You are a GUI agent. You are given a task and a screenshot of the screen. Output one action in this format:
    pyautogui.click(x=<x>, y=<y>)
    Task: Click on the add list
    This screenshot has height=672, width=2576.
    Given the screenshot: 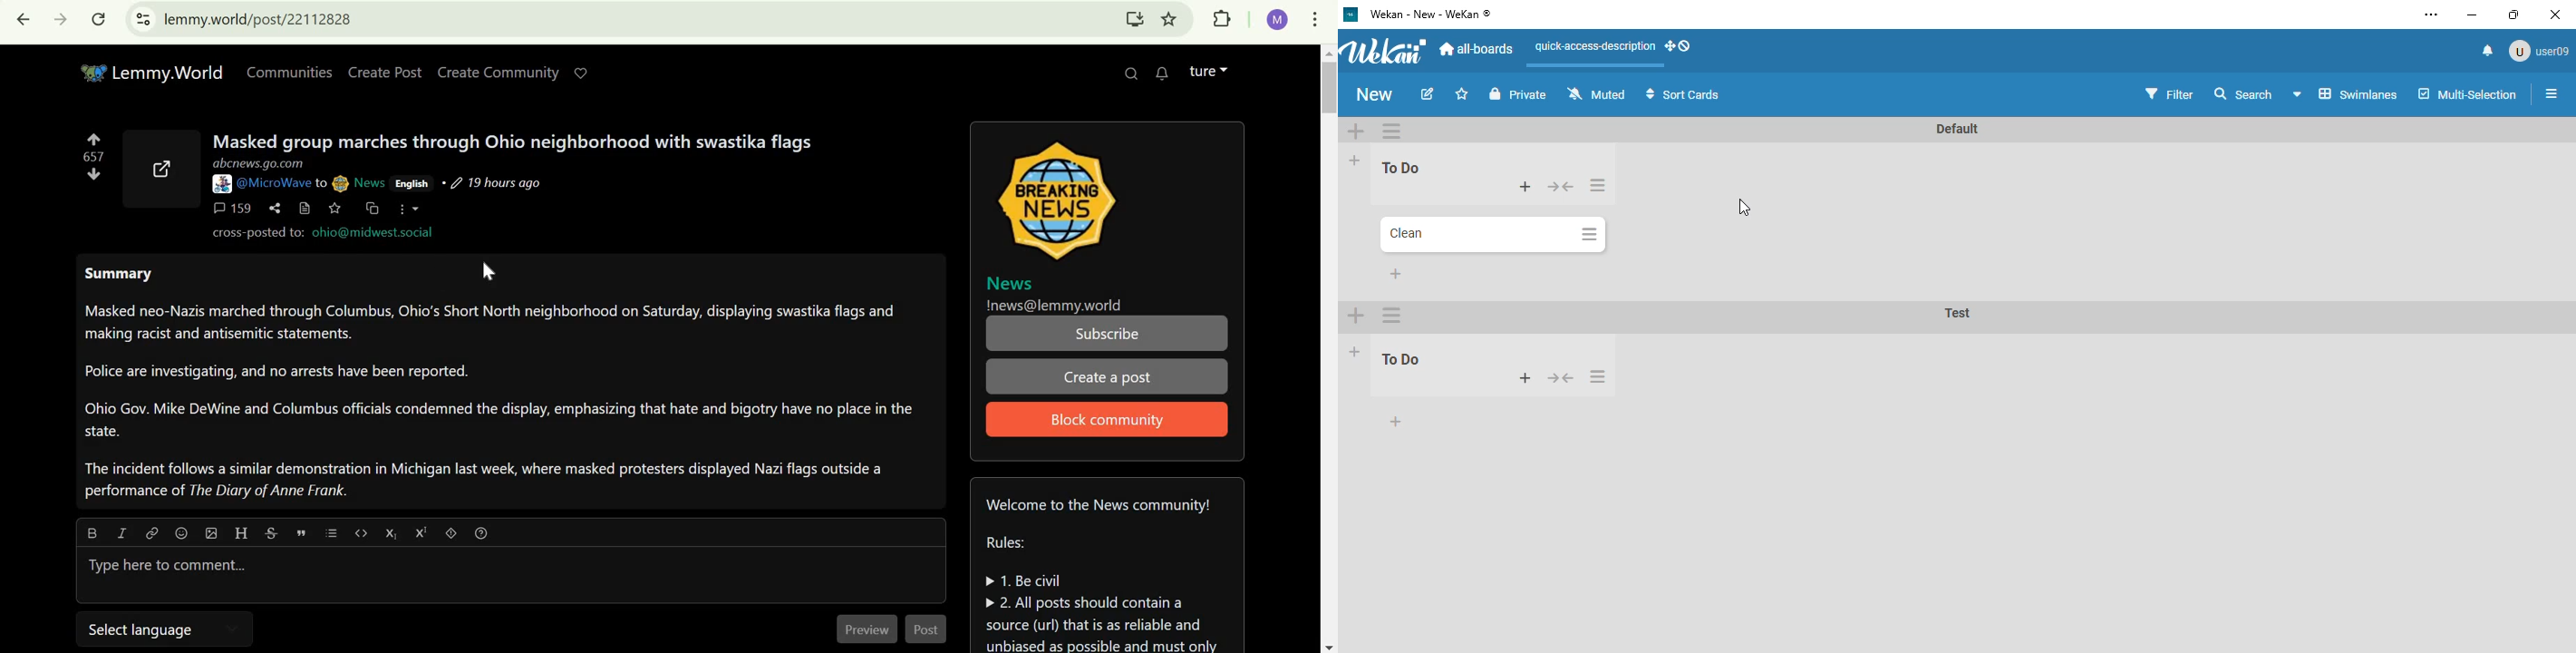 What is the action you would take?
    pyautogui.click(x=1355, y=159)
    